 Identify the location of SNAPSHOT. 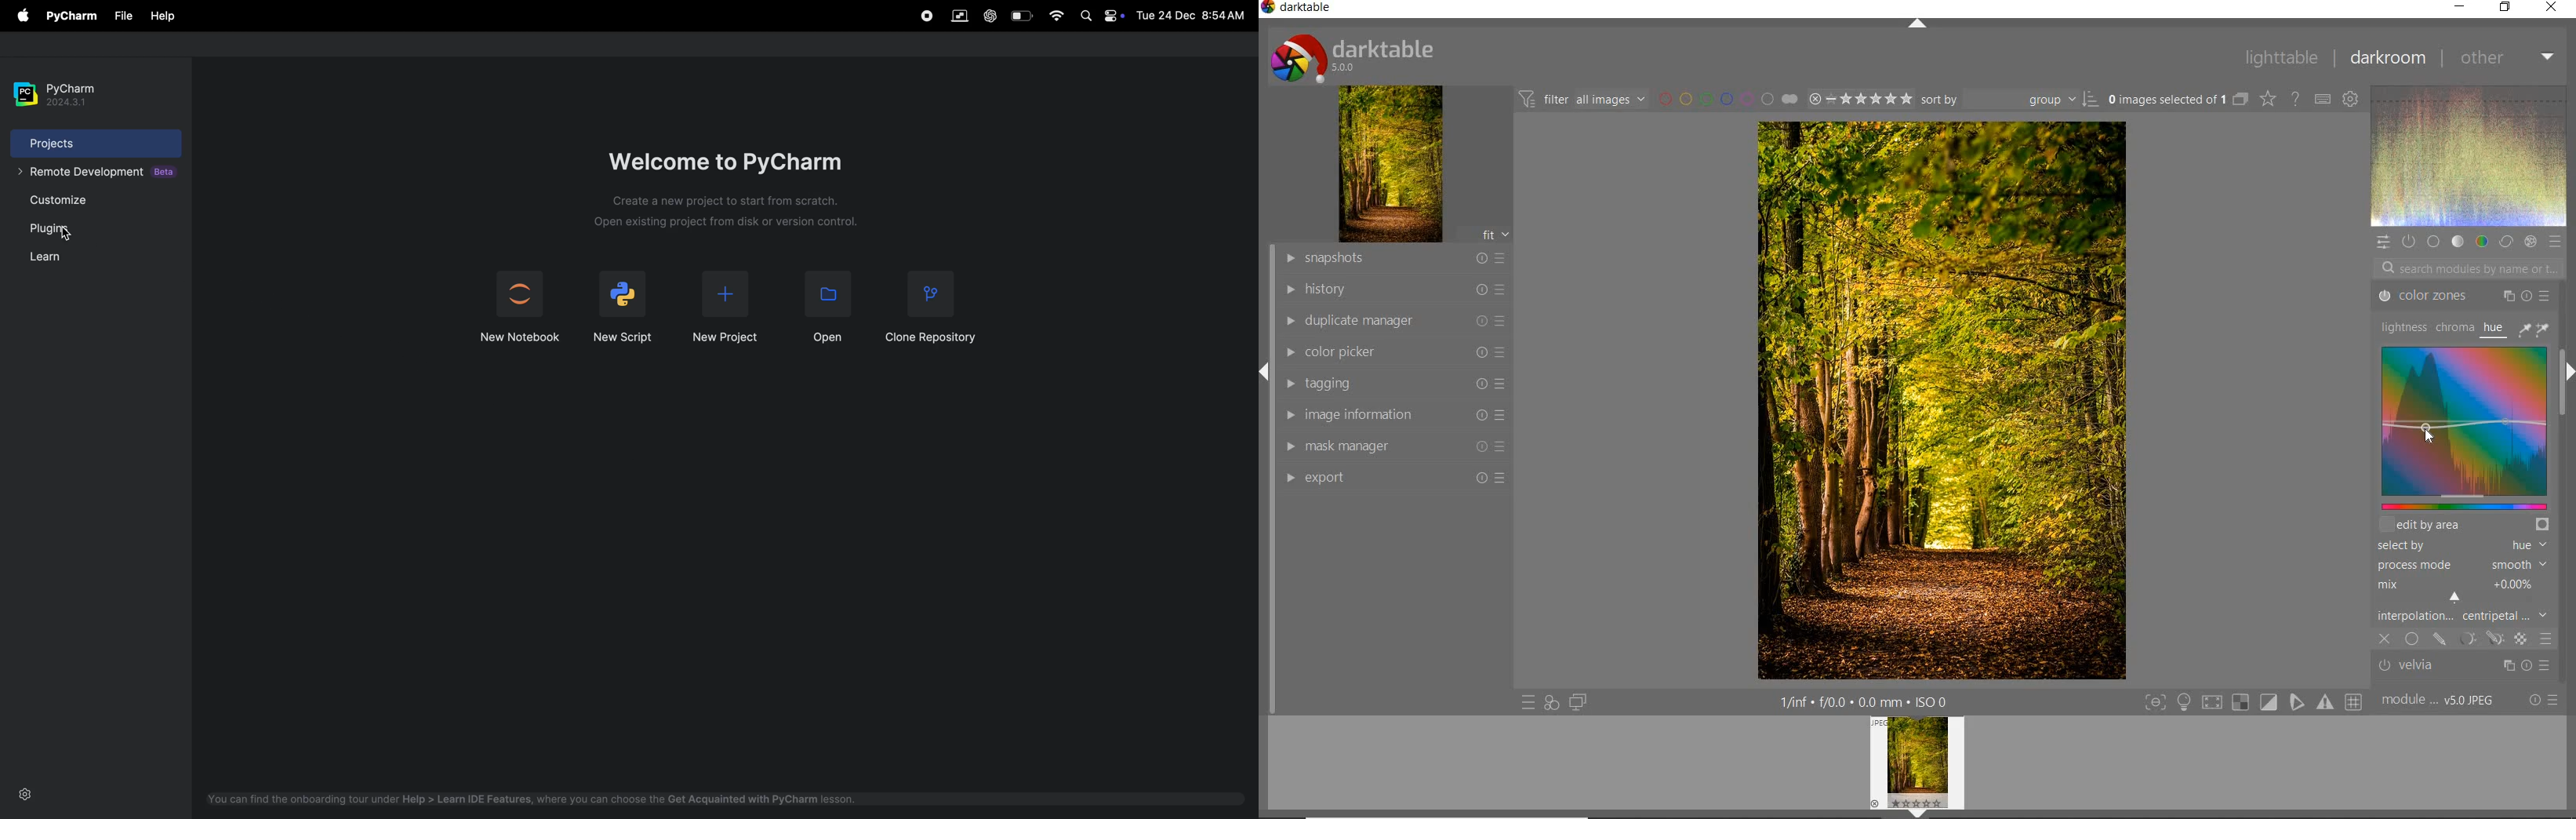
(1394, 257).